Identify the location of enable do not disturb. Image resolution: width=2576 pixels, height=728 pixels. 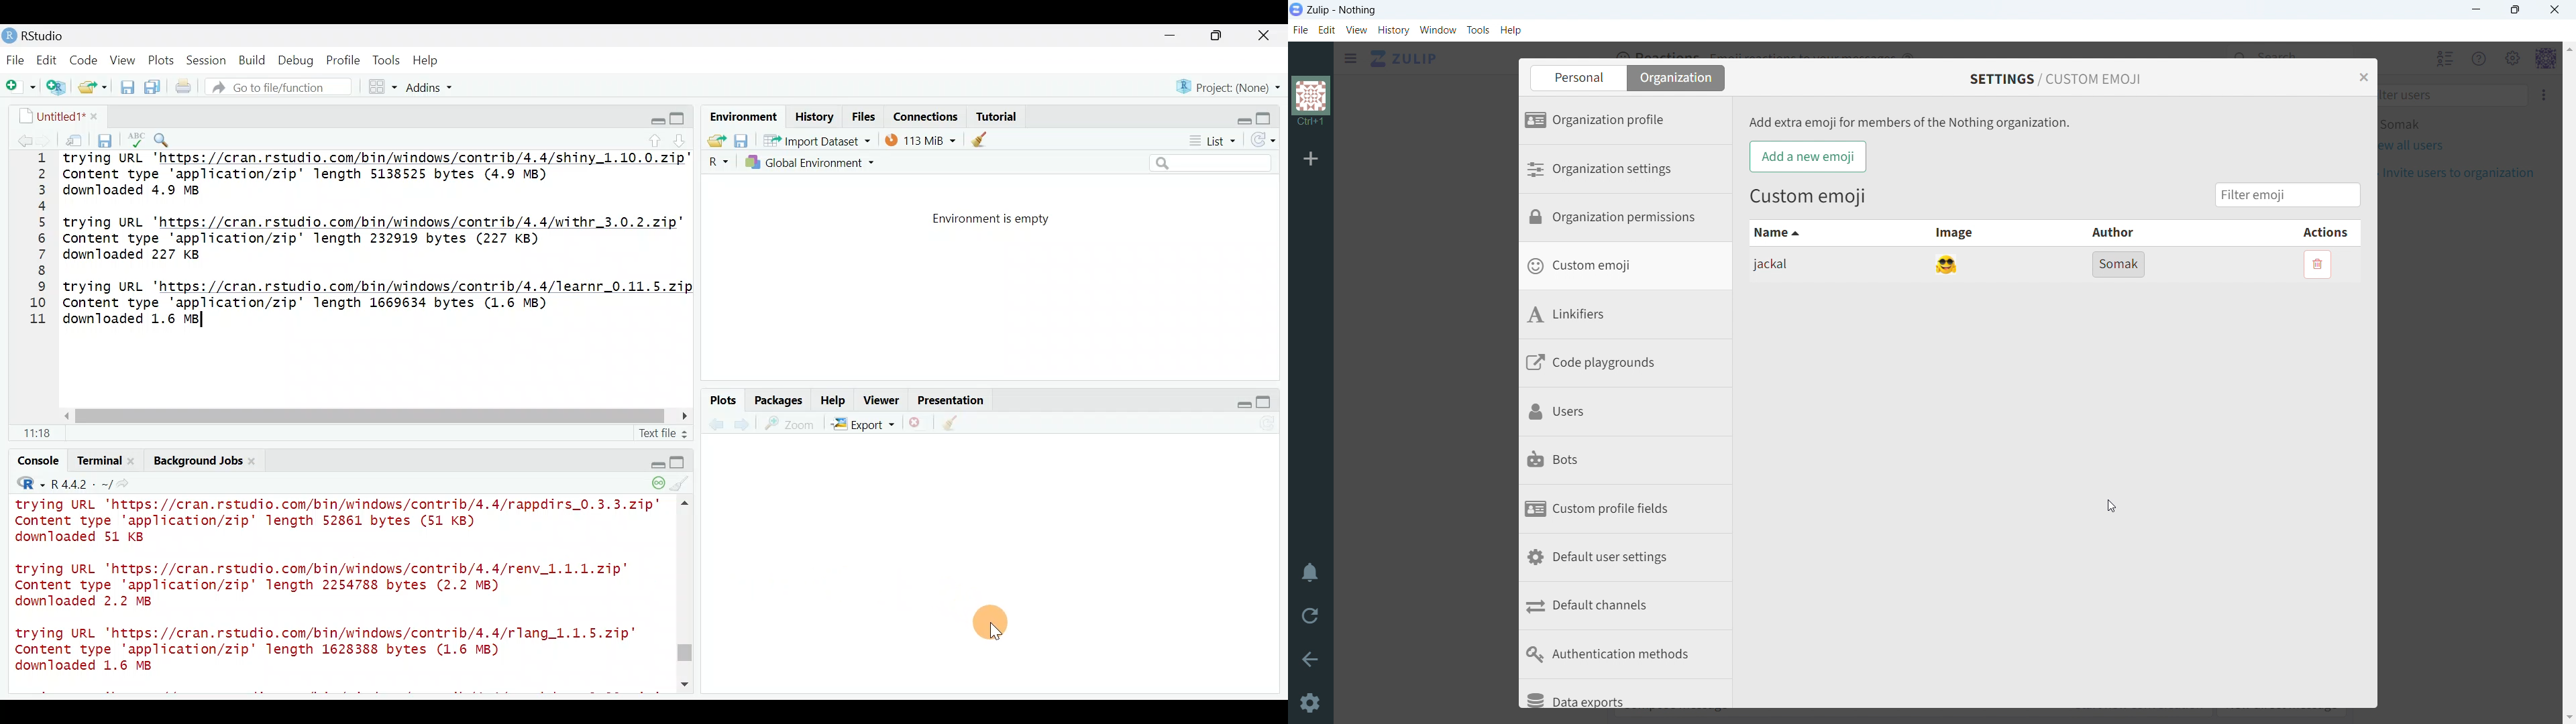
(1309, 574).